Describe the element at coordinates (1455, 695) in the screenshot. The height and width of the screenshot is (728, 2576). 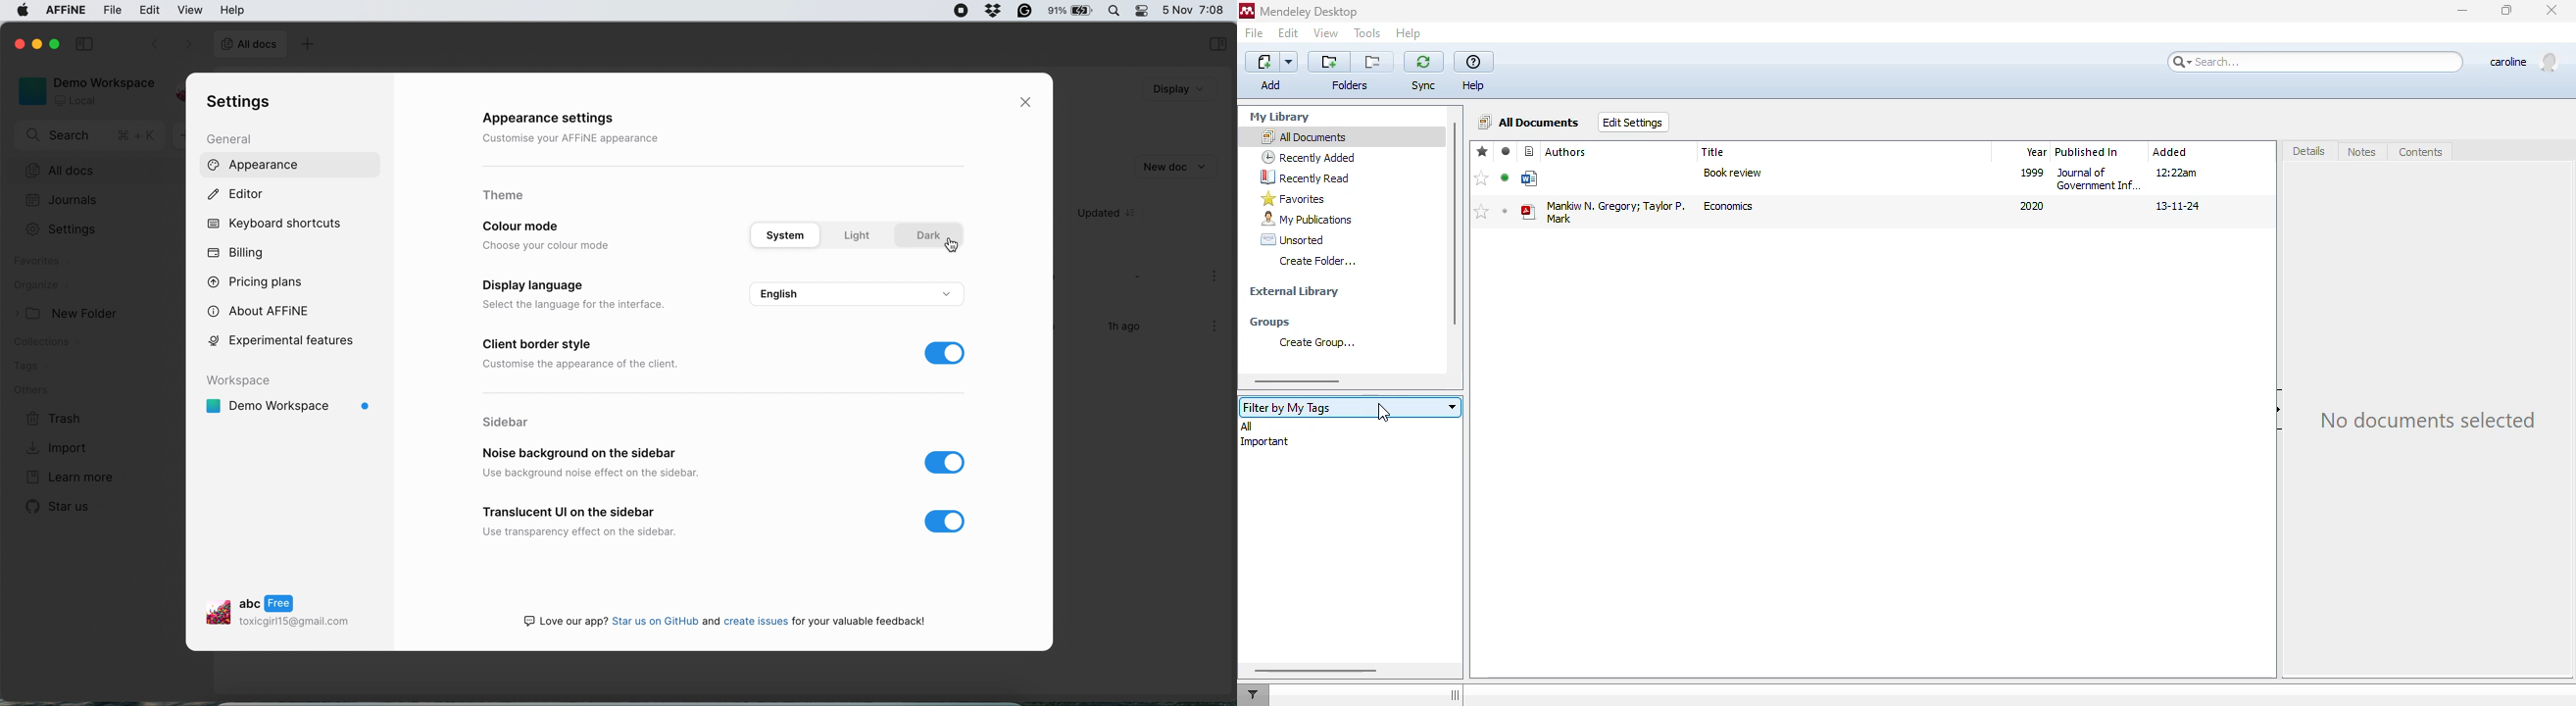
I see `hide/show` at that location.